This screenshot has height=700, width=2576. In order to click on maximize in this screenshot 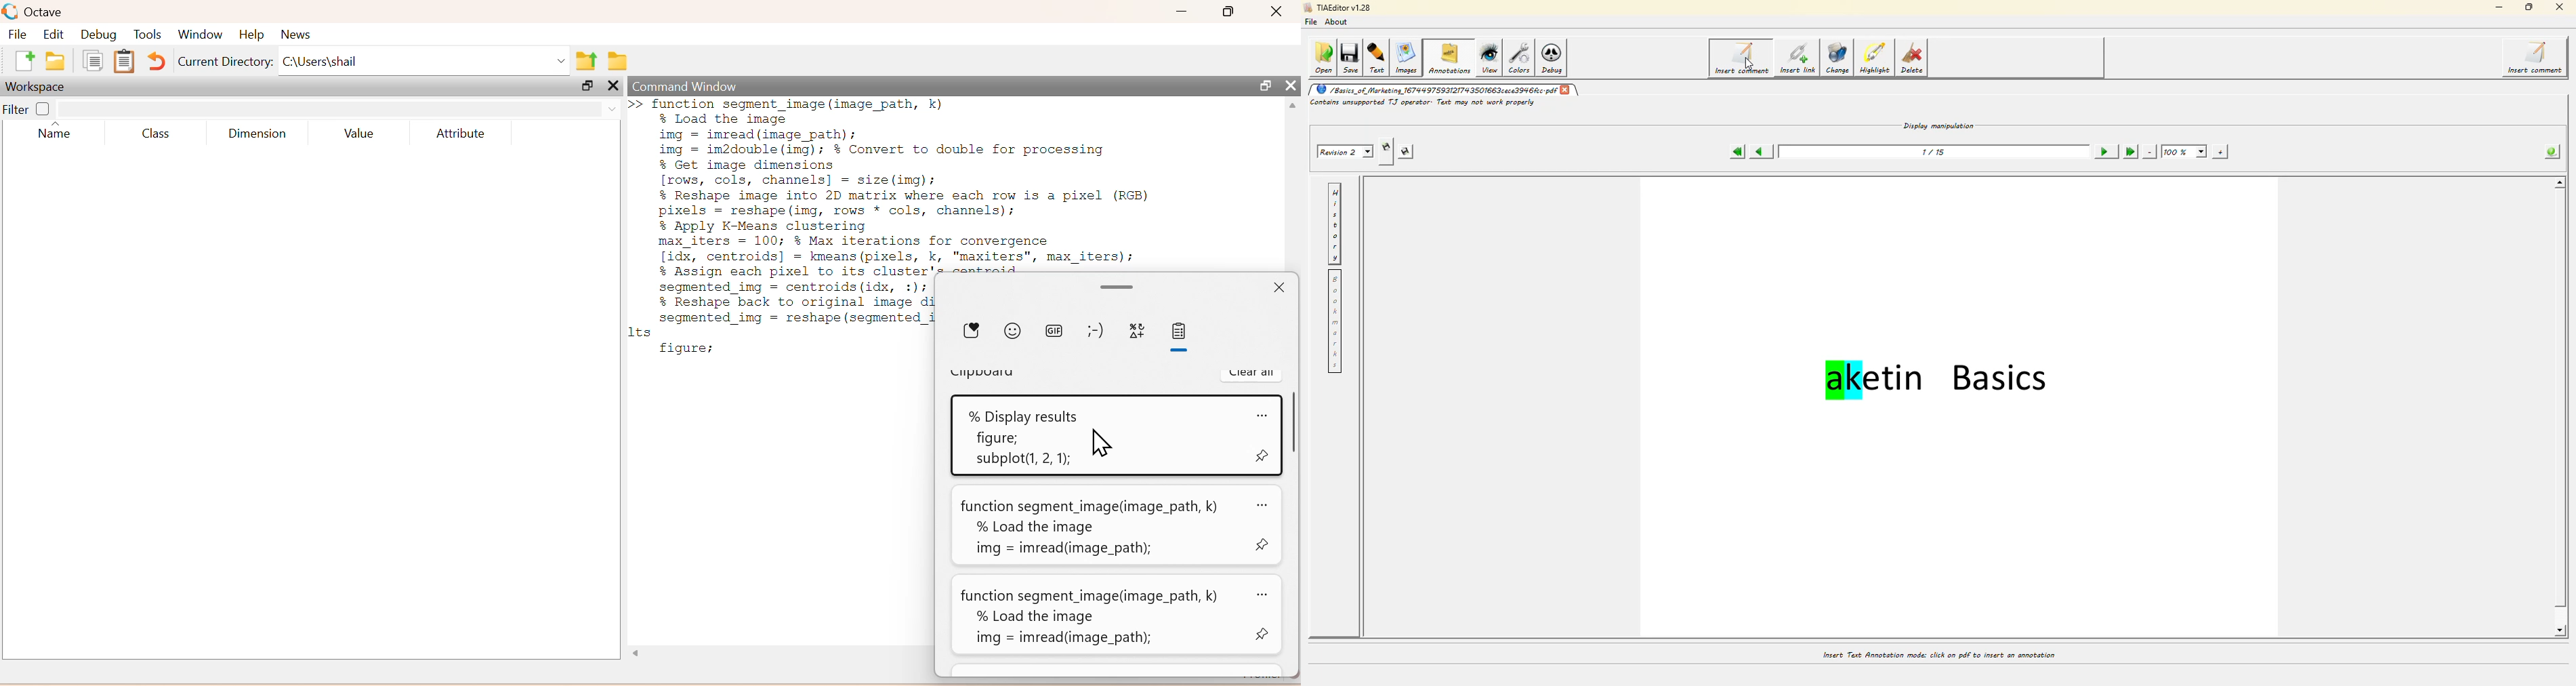, I will do `click(2530, 7)`.